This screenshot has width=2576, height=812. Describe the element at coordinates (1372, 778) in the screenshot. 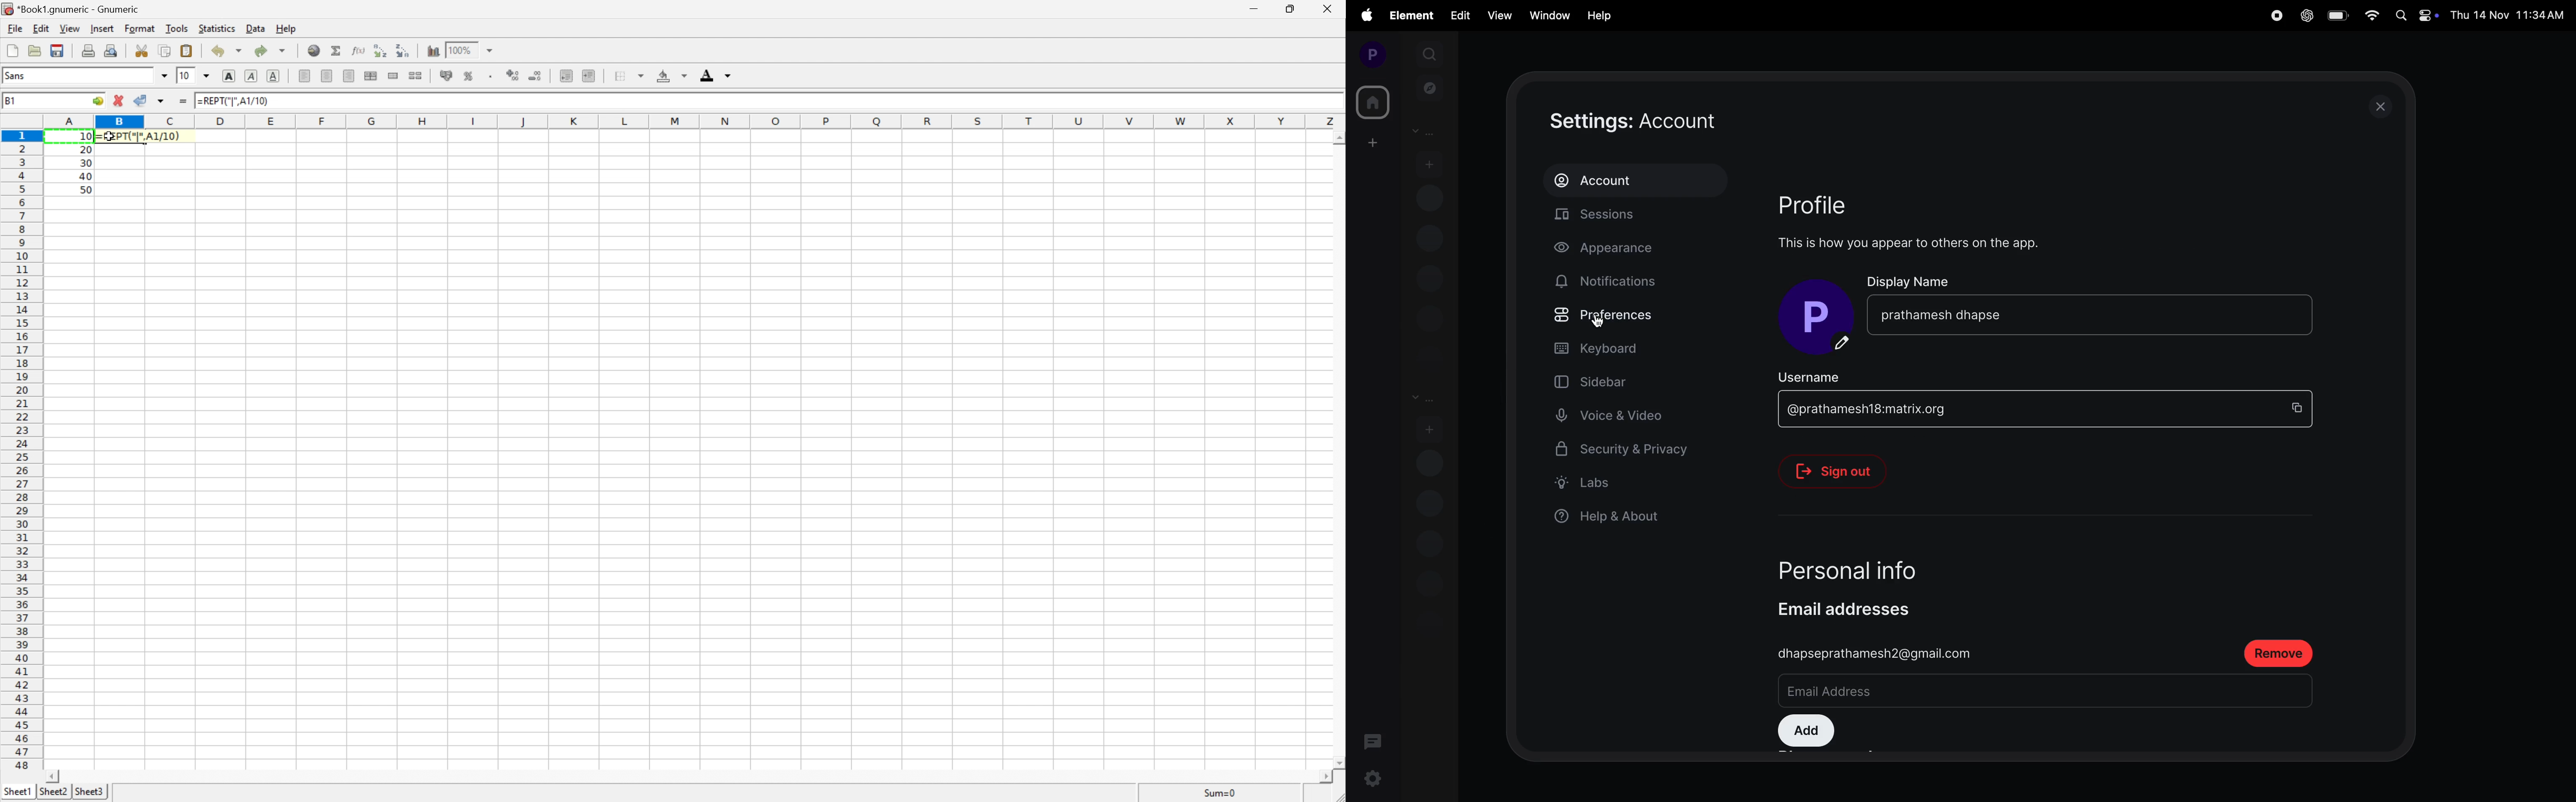

I see `settings` at that location.